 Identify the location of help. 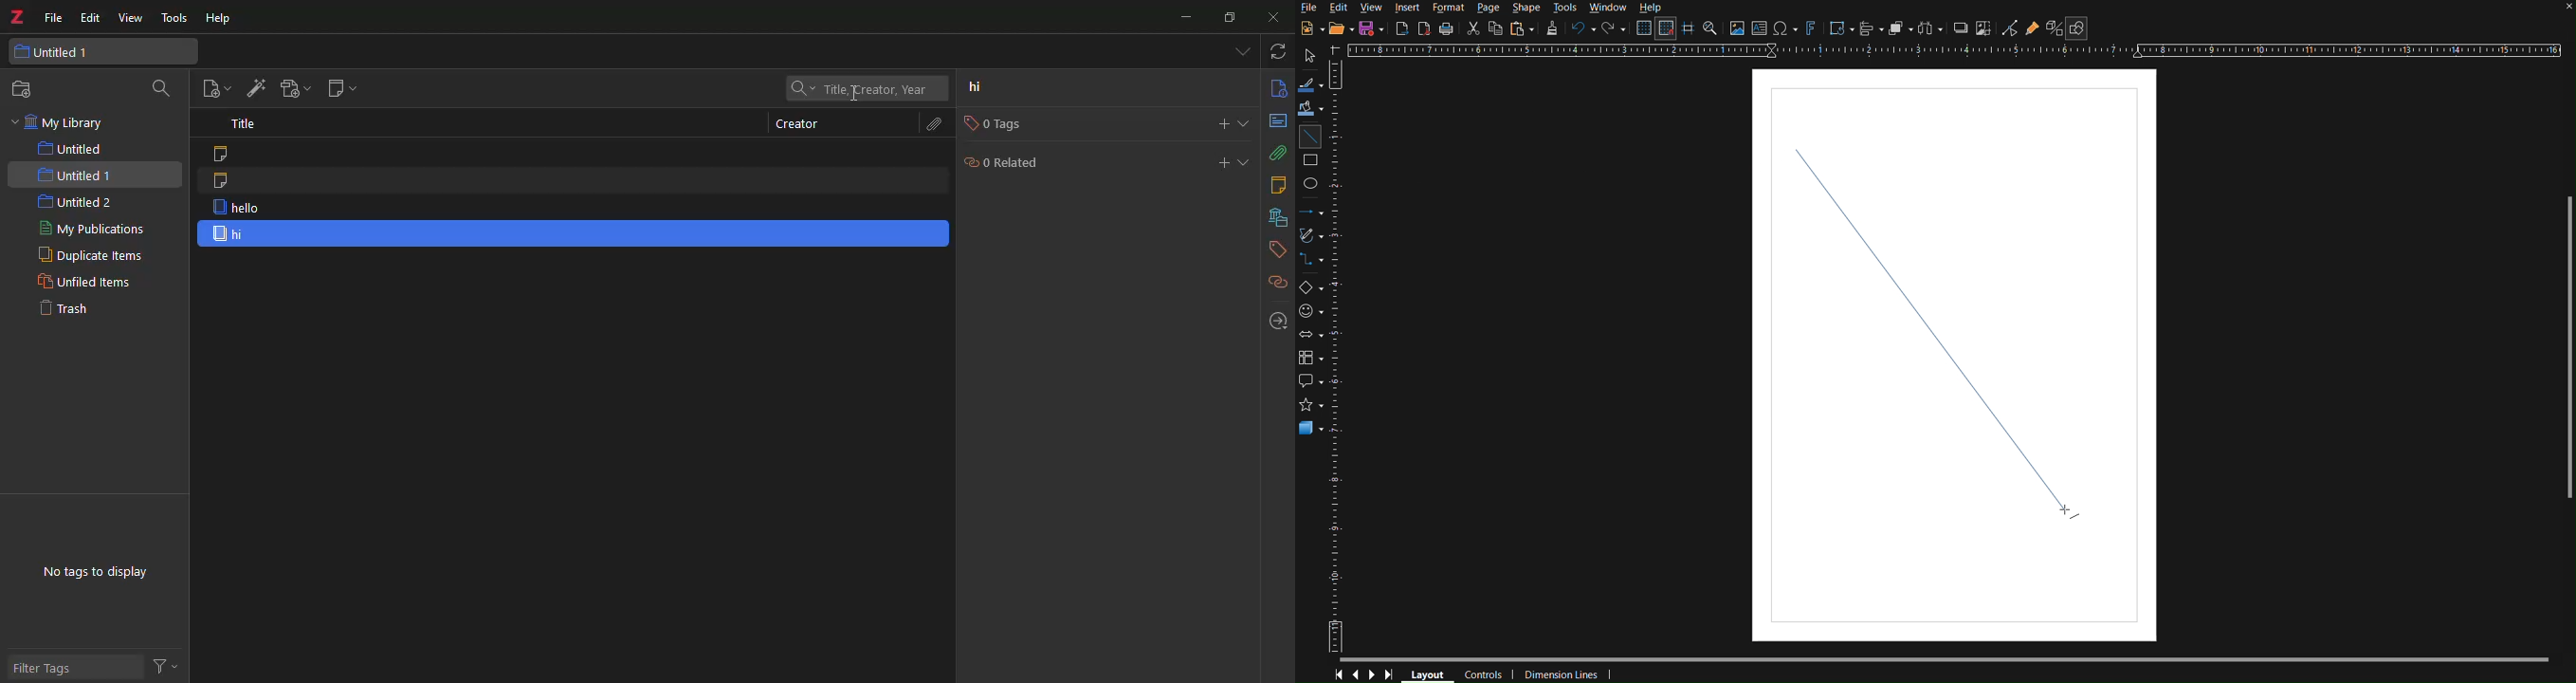
(220, 17).